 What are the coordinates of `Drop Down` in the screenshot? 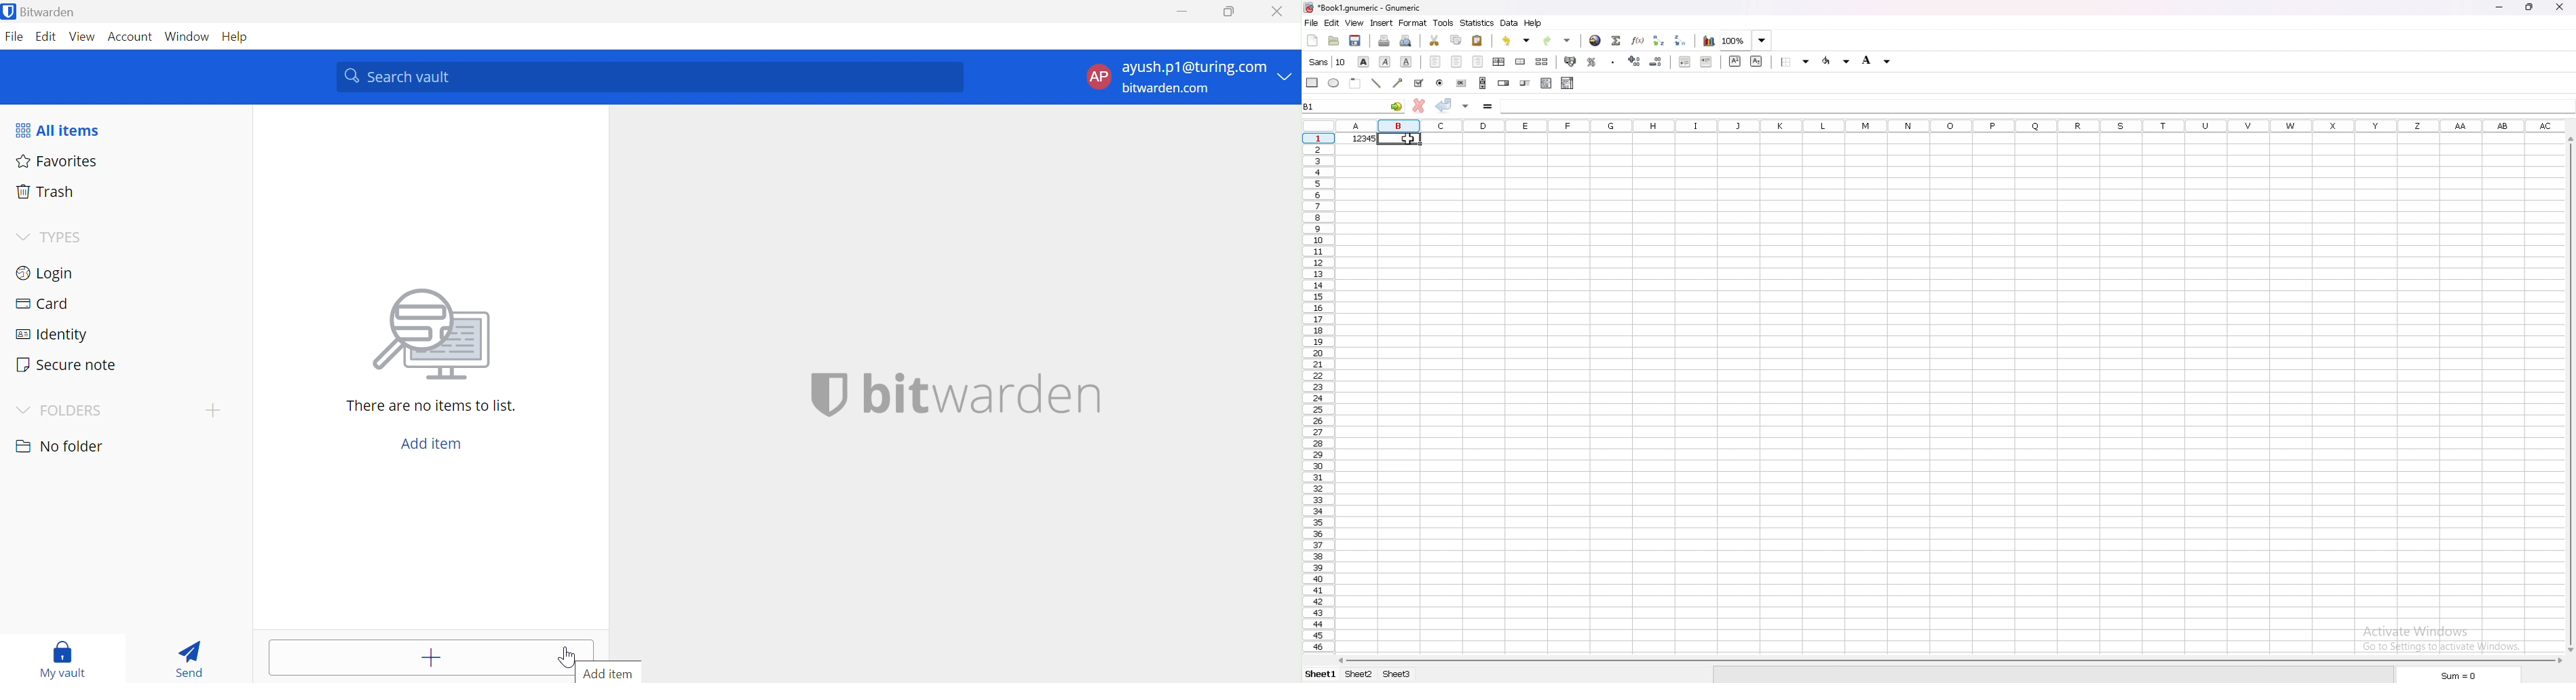 It's located at (1288, 75).